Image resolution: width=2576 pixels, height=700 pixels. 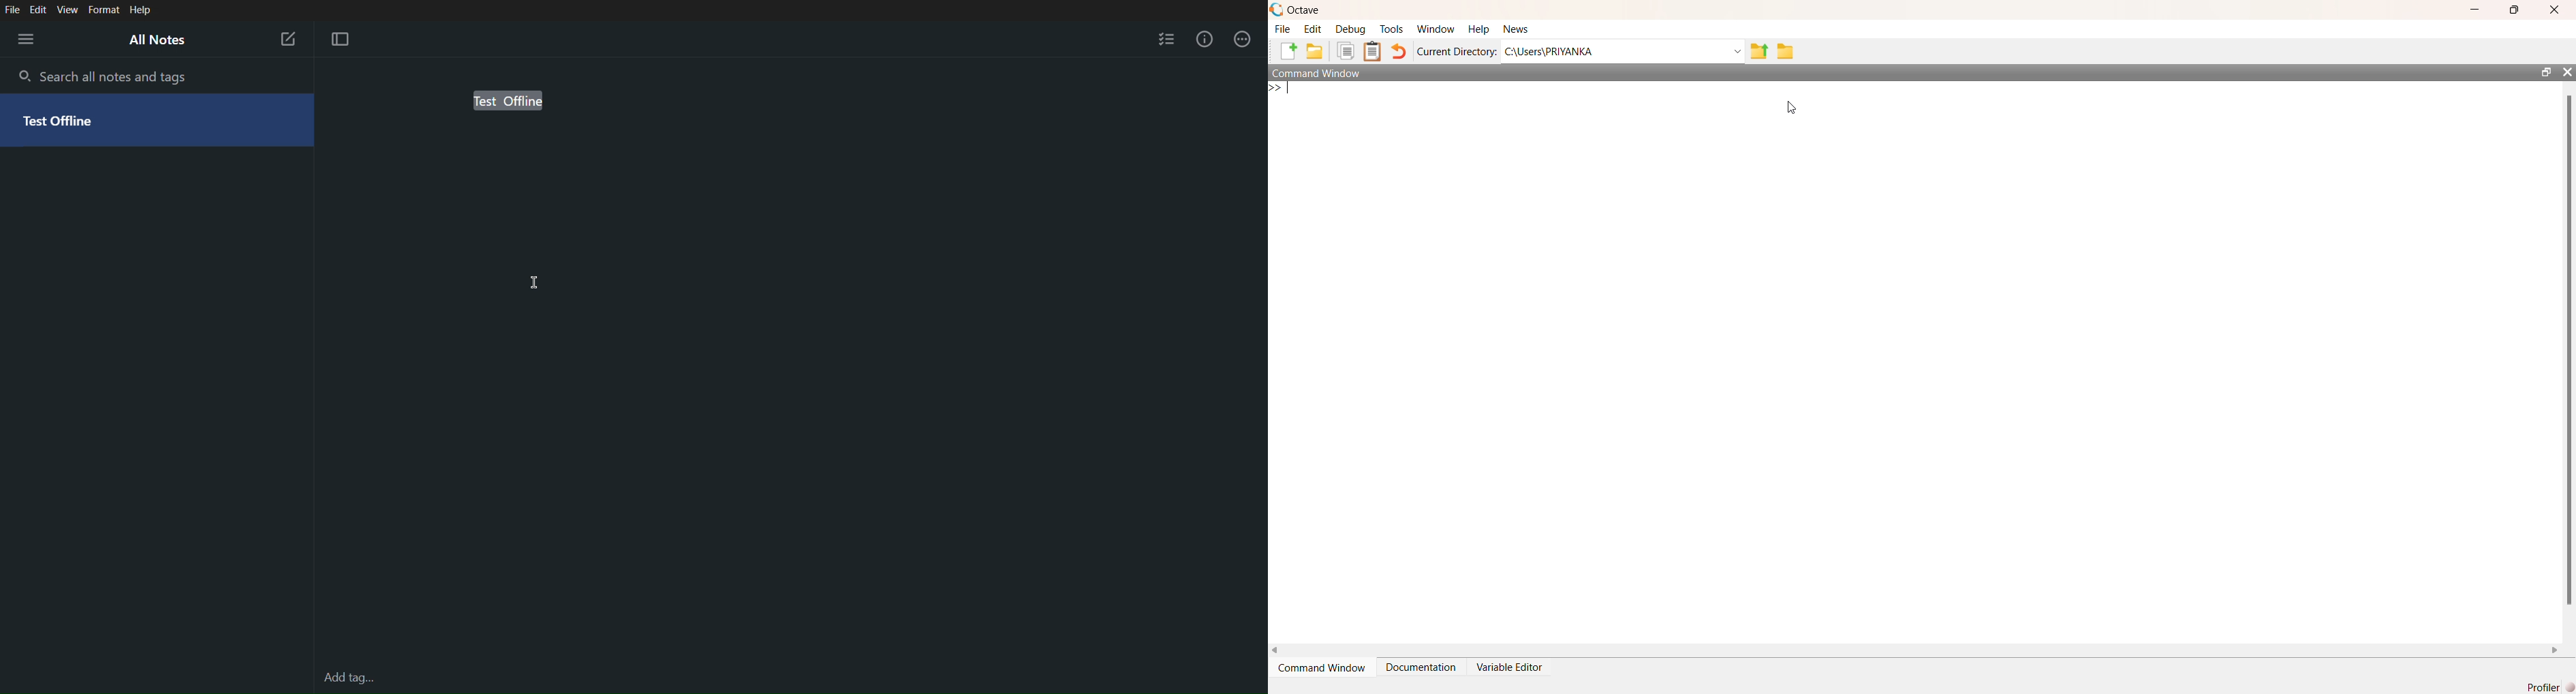 What do you see at coordinates (13, 8) in the screenshot?
I see `File` at bounding box center [13, 8].